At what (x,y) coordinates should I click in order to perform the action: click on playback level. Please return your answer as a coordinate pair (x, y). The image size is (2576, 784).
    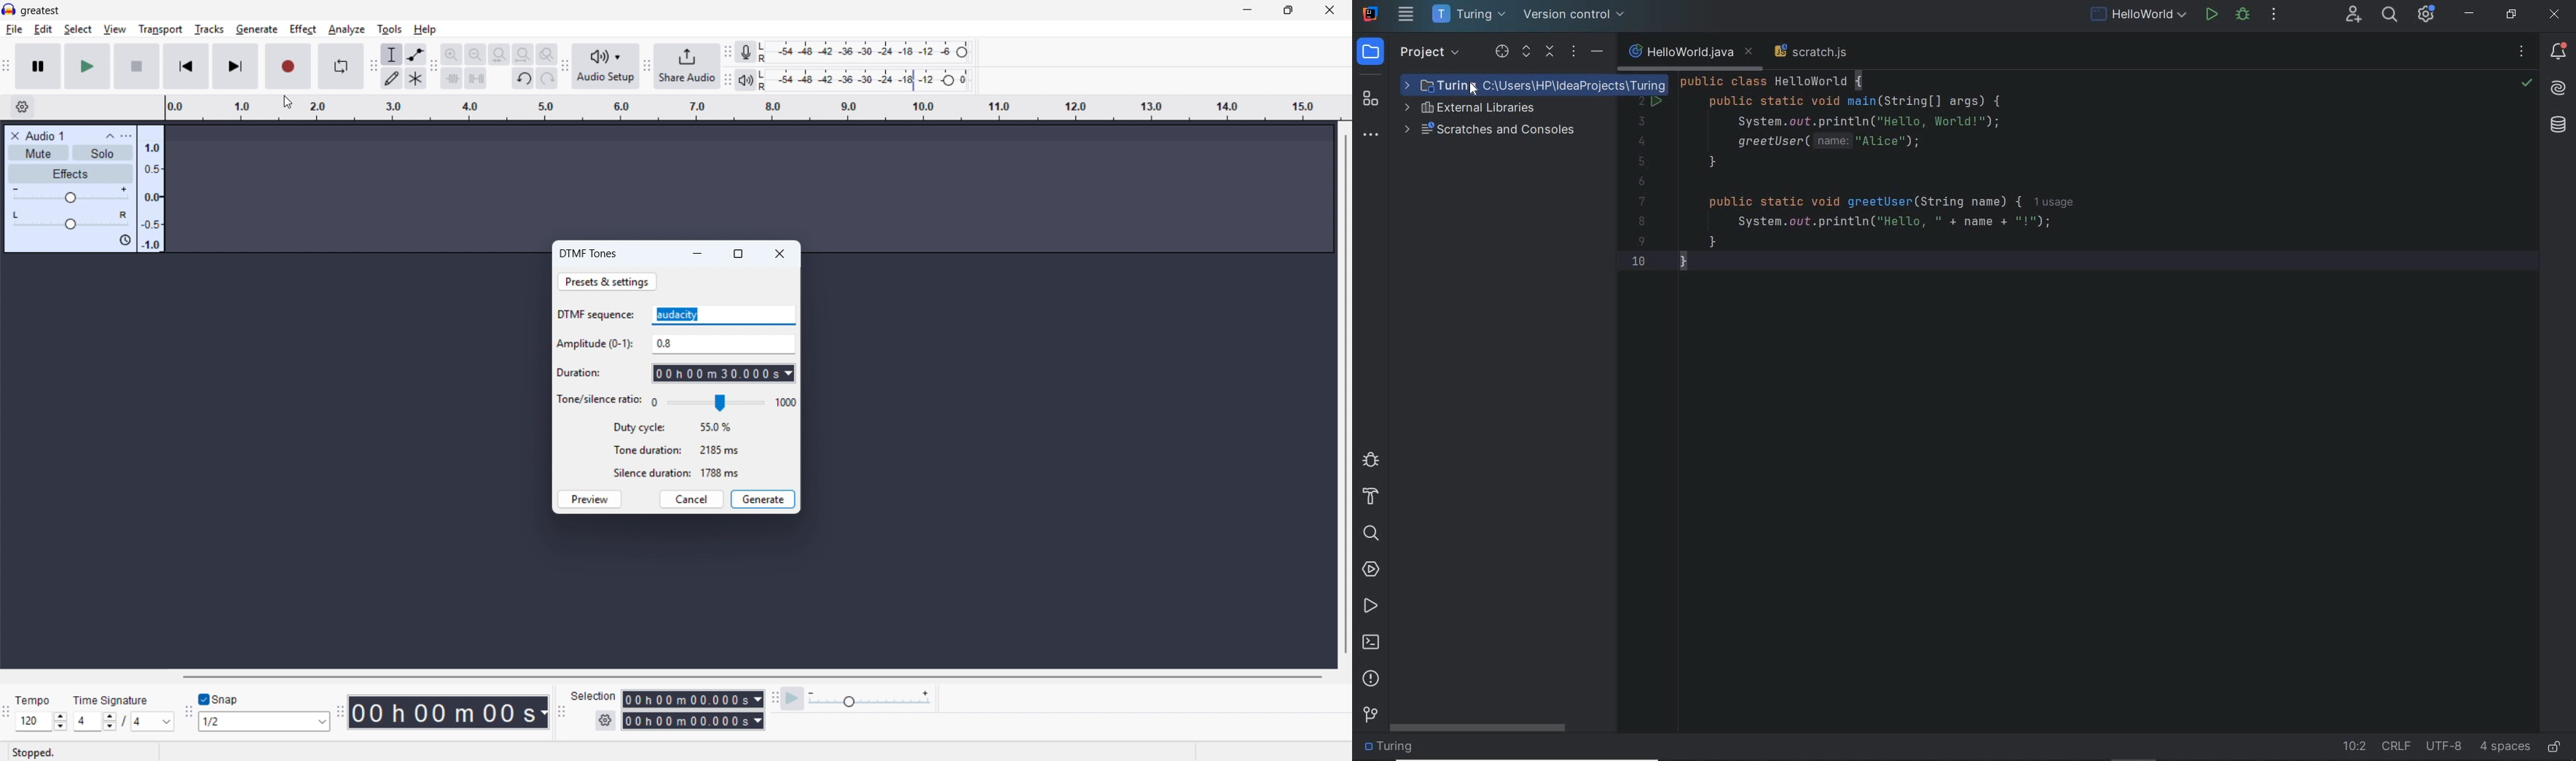
    Looking at the image, I should click on (868, 80).